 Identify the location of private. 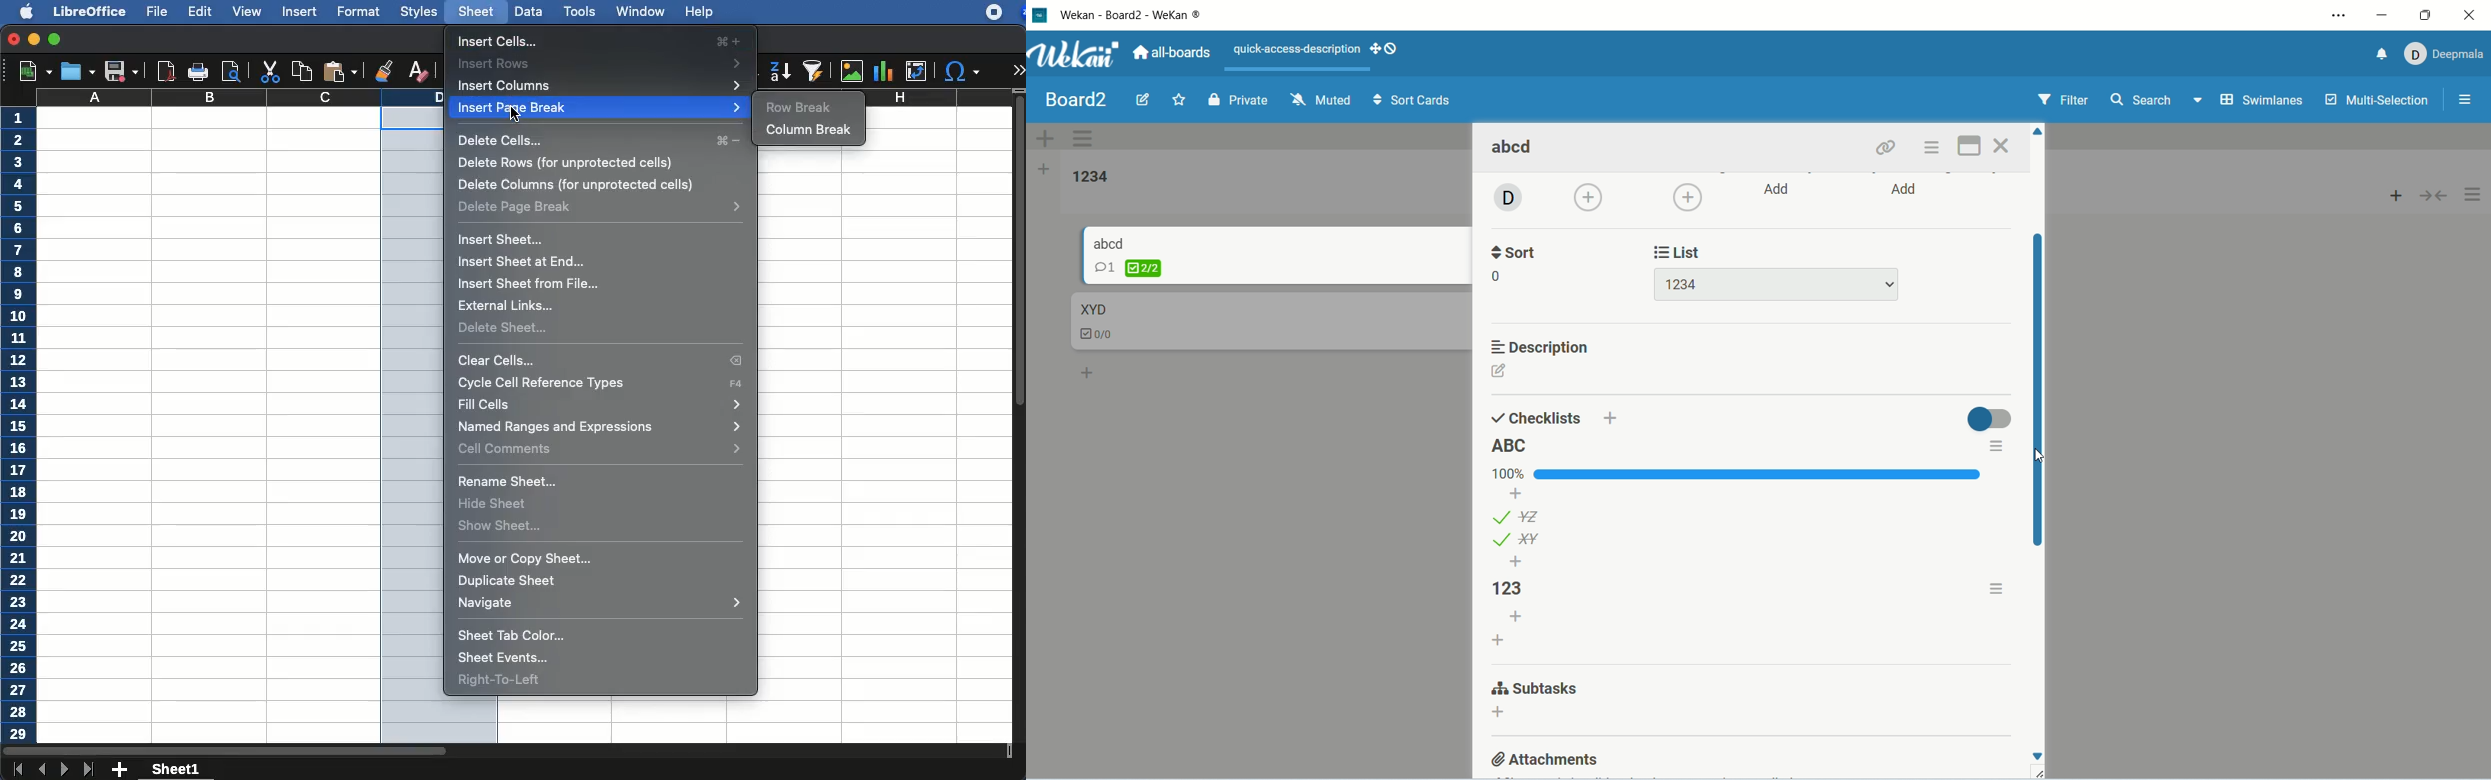
(1235, 102).